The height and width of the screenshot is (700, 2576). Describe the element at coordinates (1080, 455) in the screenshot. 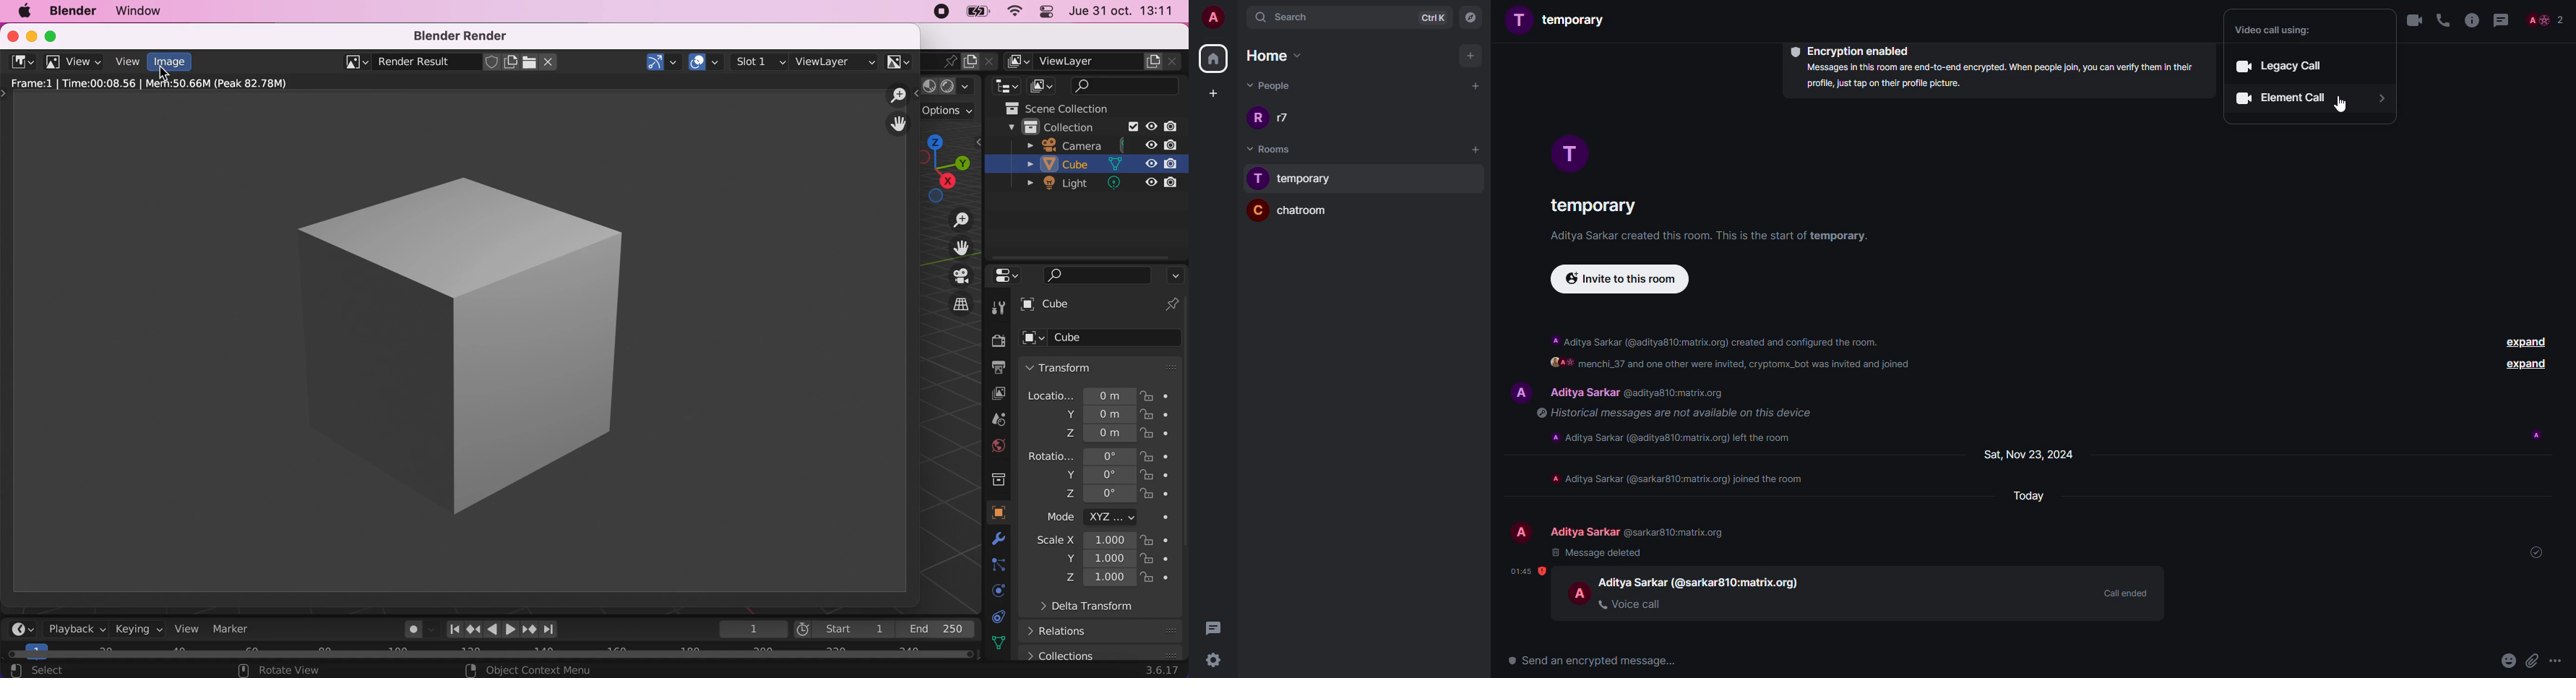

I see `rotation` at that location.